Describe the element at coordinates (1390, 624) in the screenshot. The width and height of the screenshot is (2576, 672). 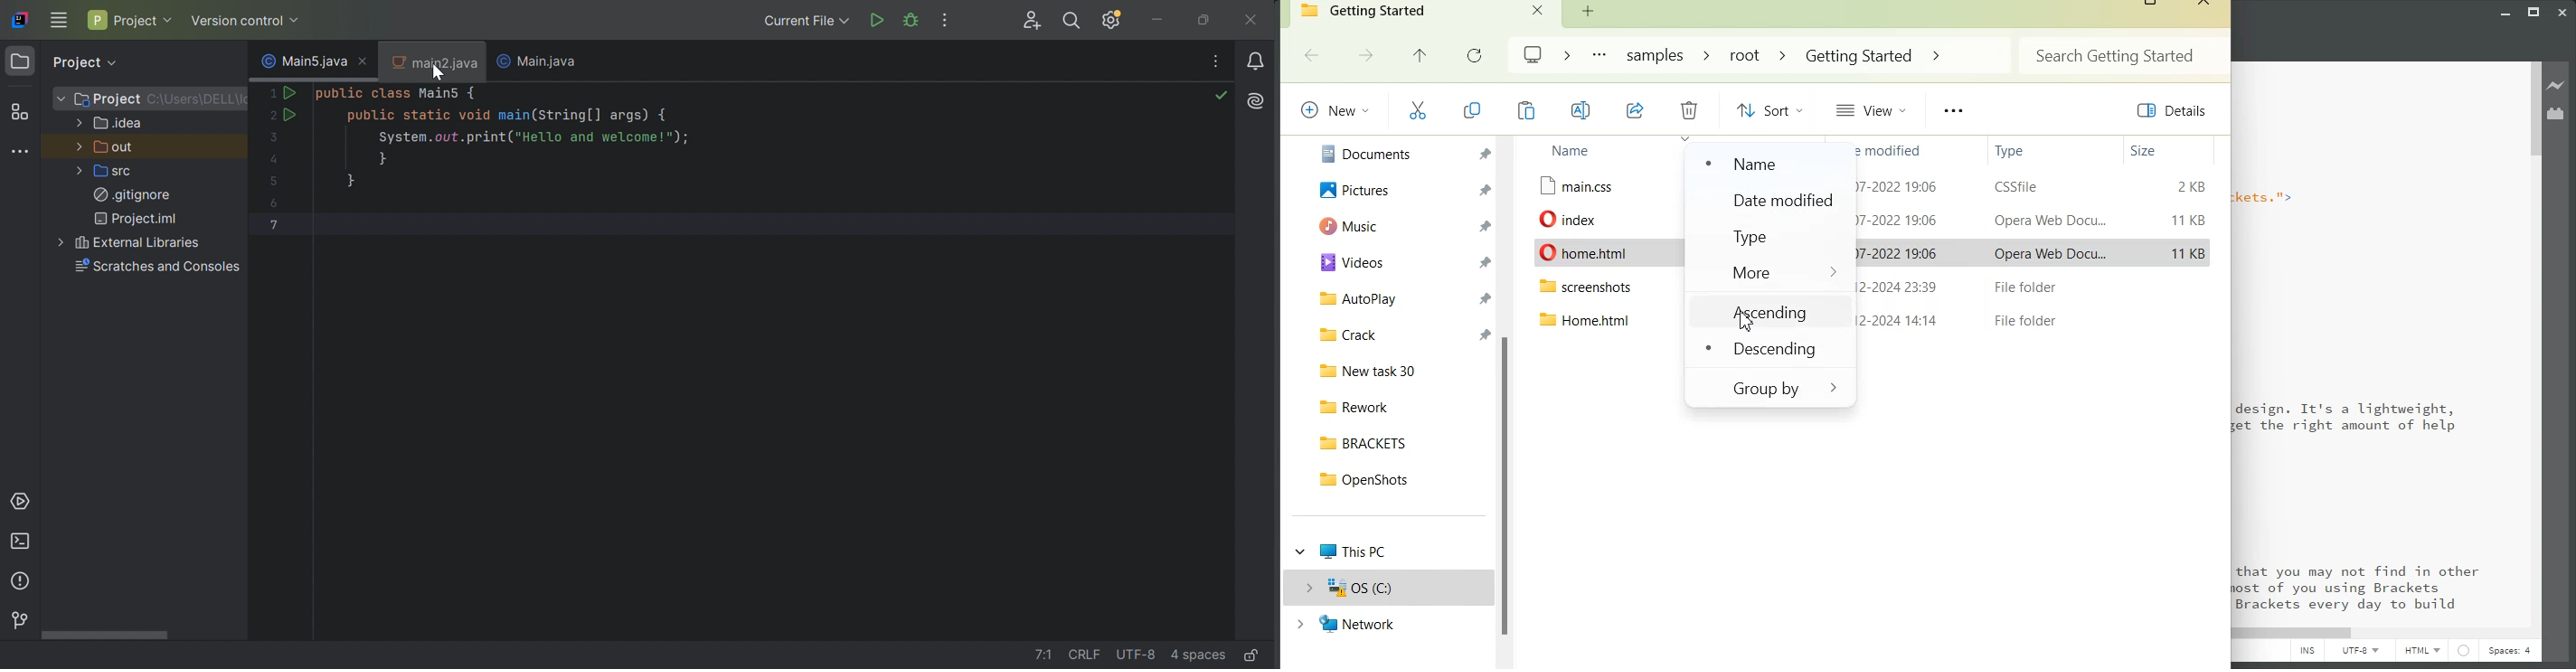
I see `Network` at that location.